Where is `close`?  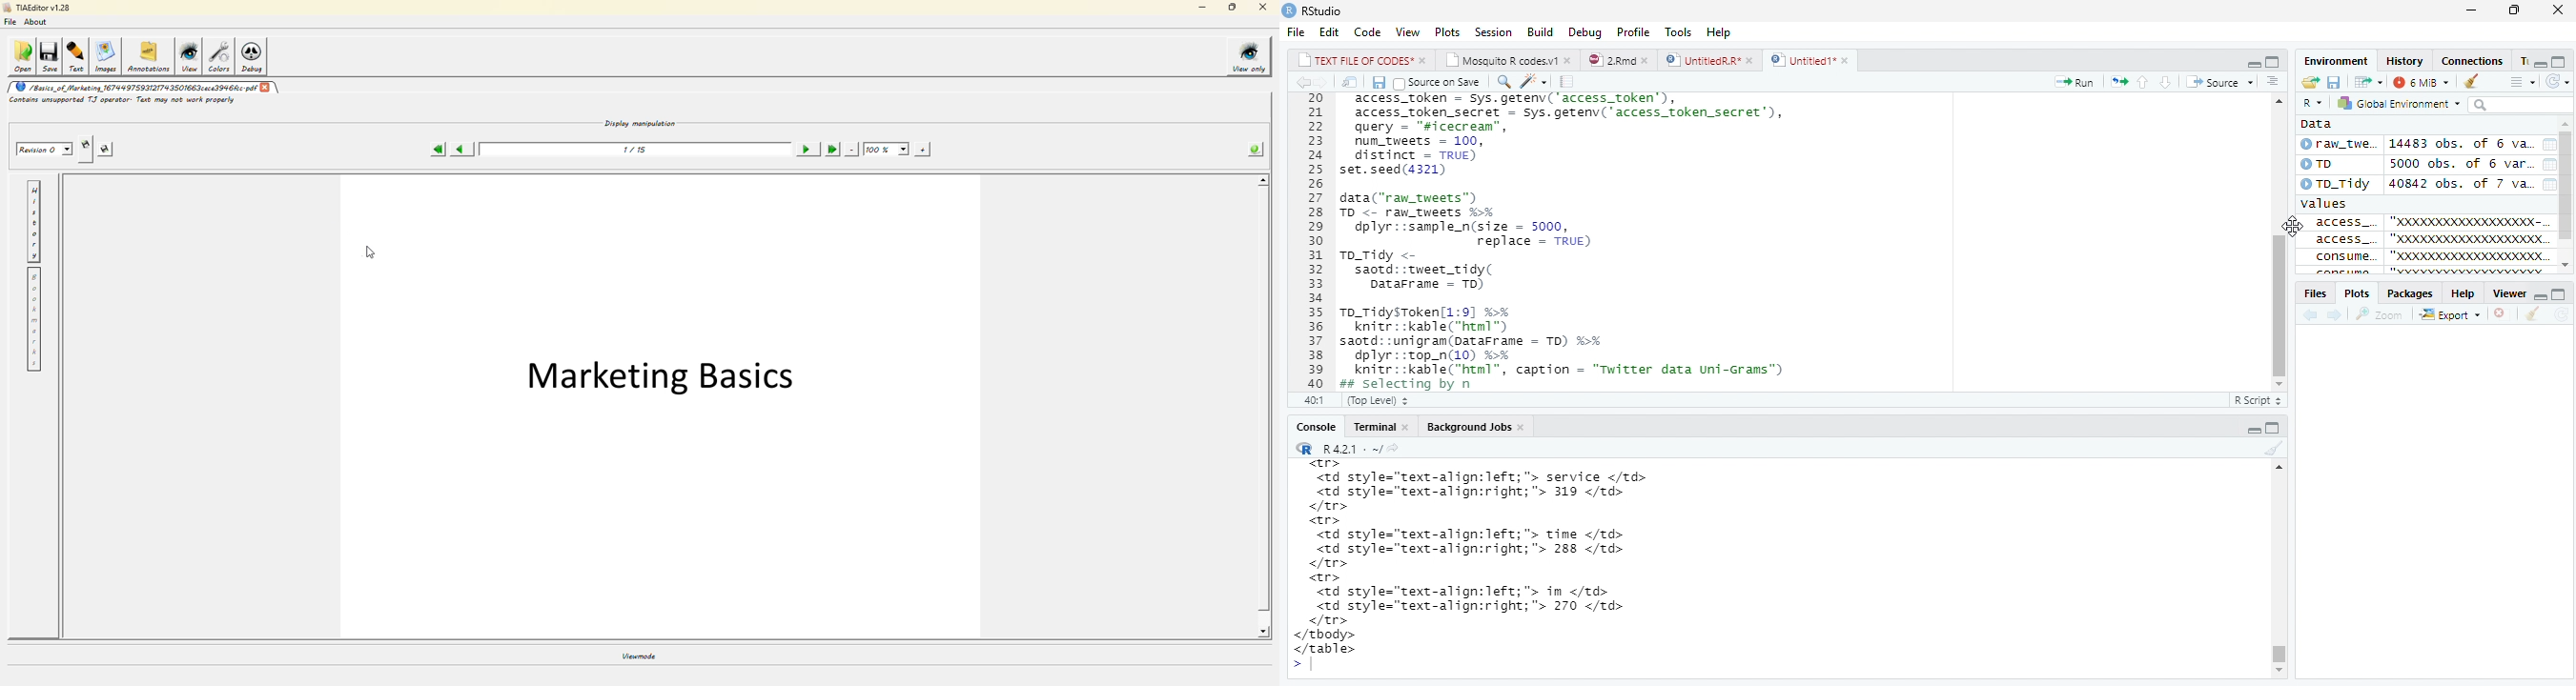 close is located at coordinates (2561, 11).